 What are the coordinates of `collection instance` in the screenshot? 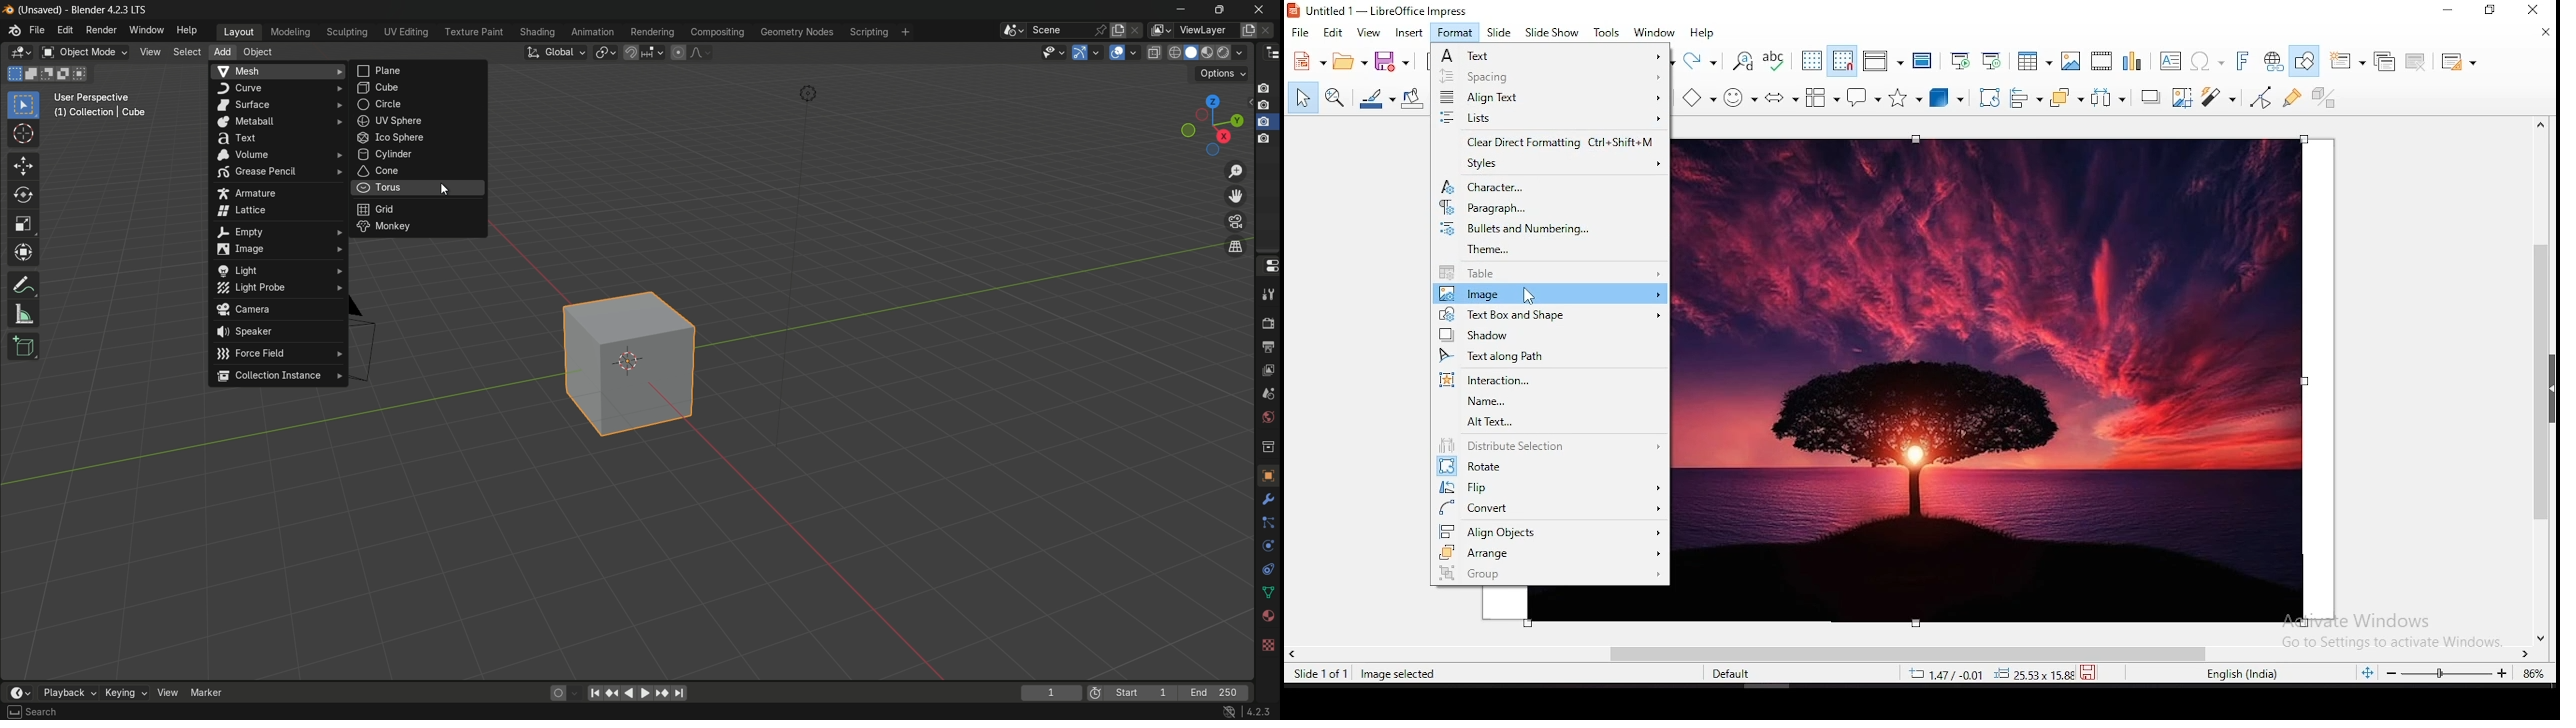 It's located at (277, 377).